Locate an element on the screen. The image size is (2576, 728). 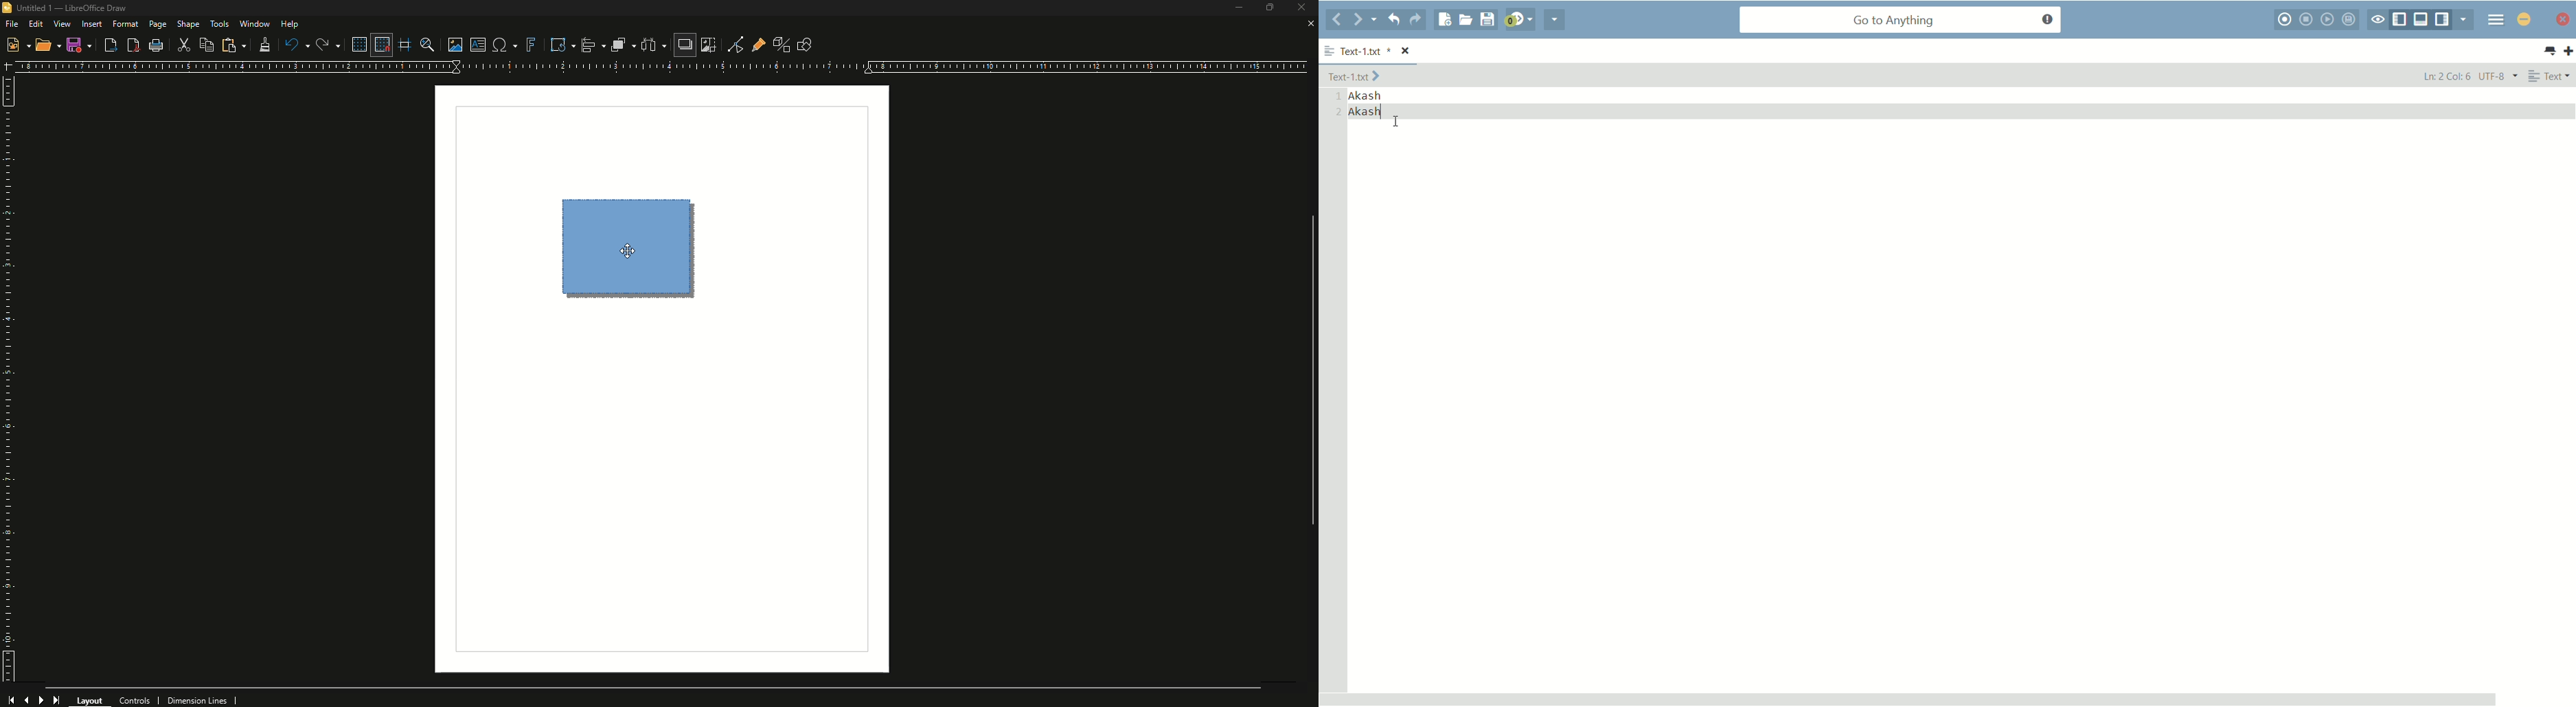
Tools is located at coordinates (219, 24).